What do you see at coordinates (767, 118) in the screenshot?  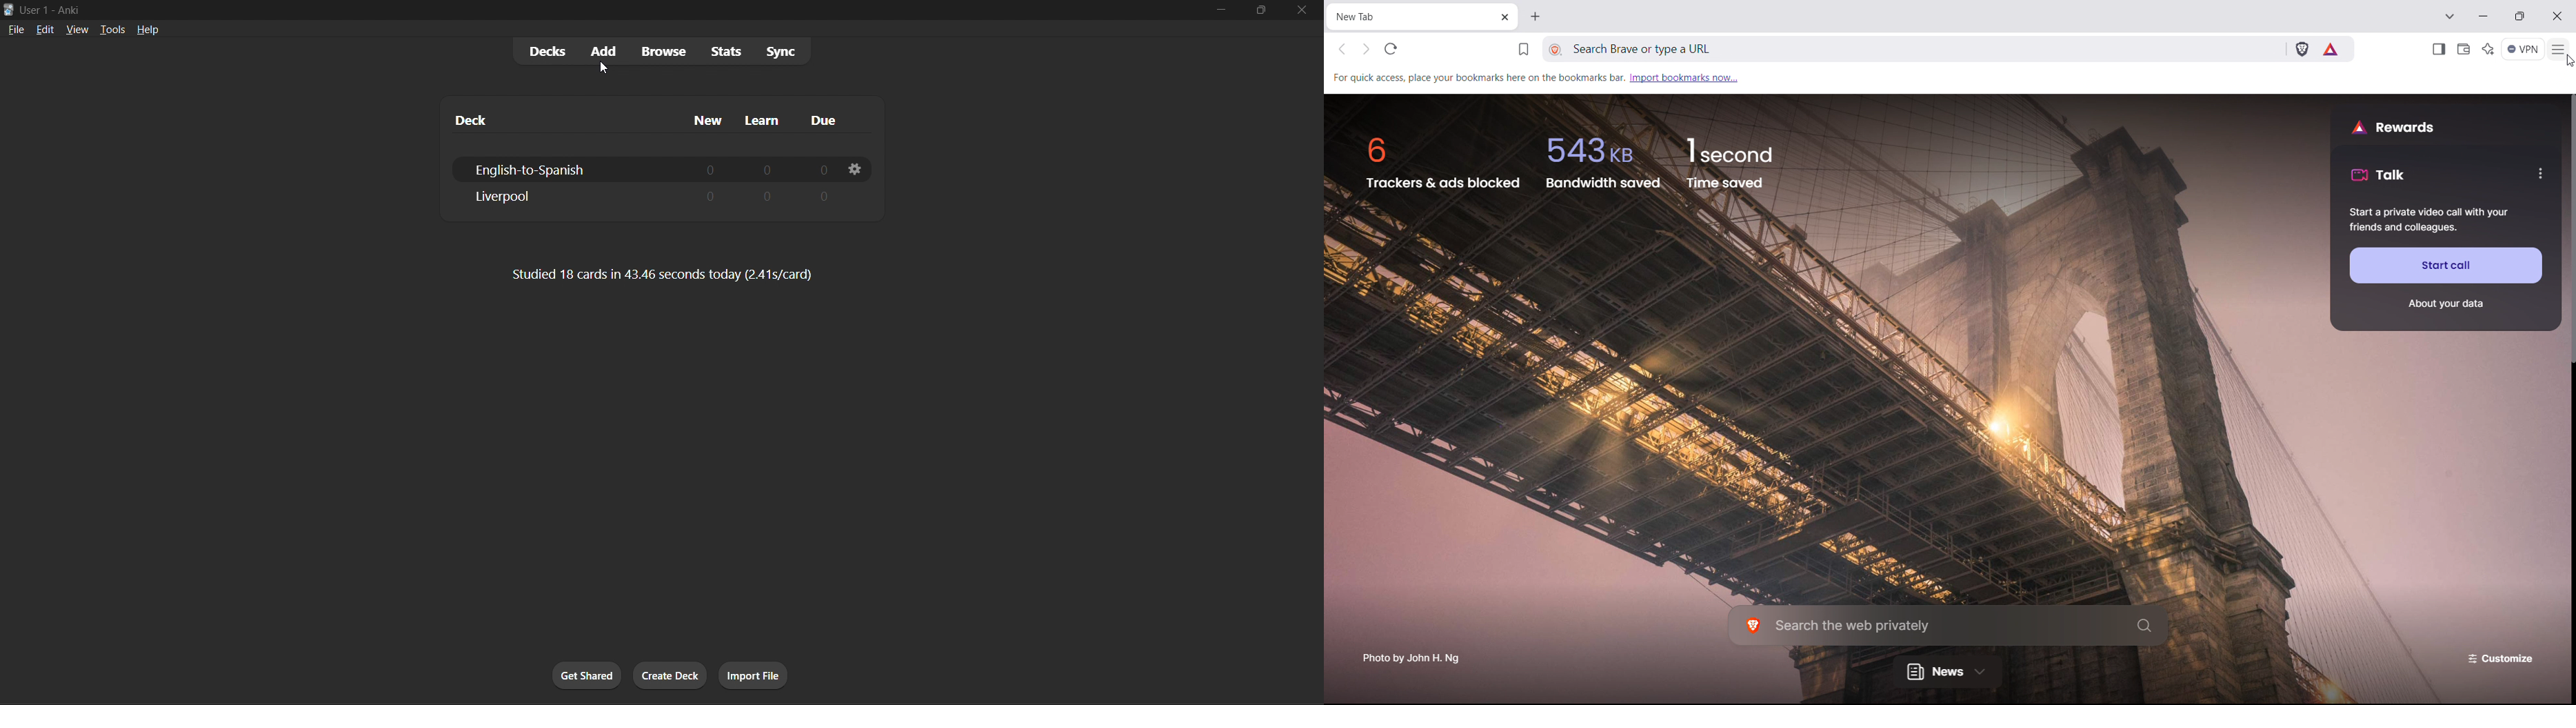 I see `learn column` at bounding box center [767, 118].